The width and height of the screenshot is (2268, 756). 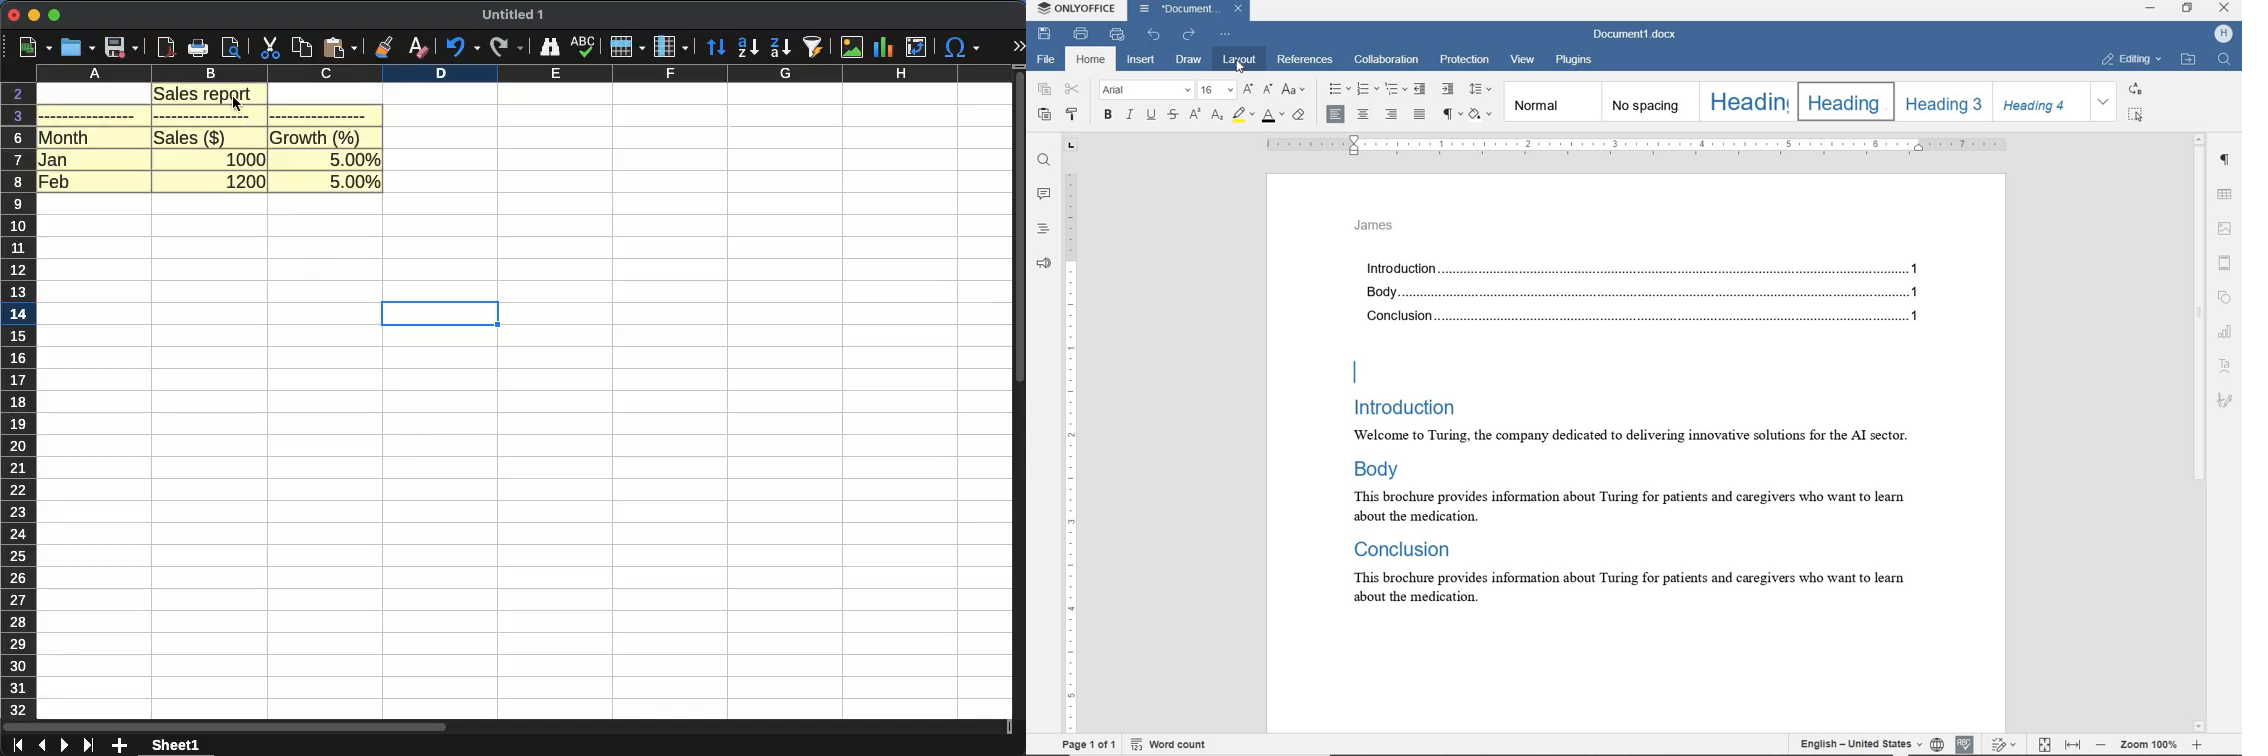 I want to click on document name, so click(x=1177, y=9).